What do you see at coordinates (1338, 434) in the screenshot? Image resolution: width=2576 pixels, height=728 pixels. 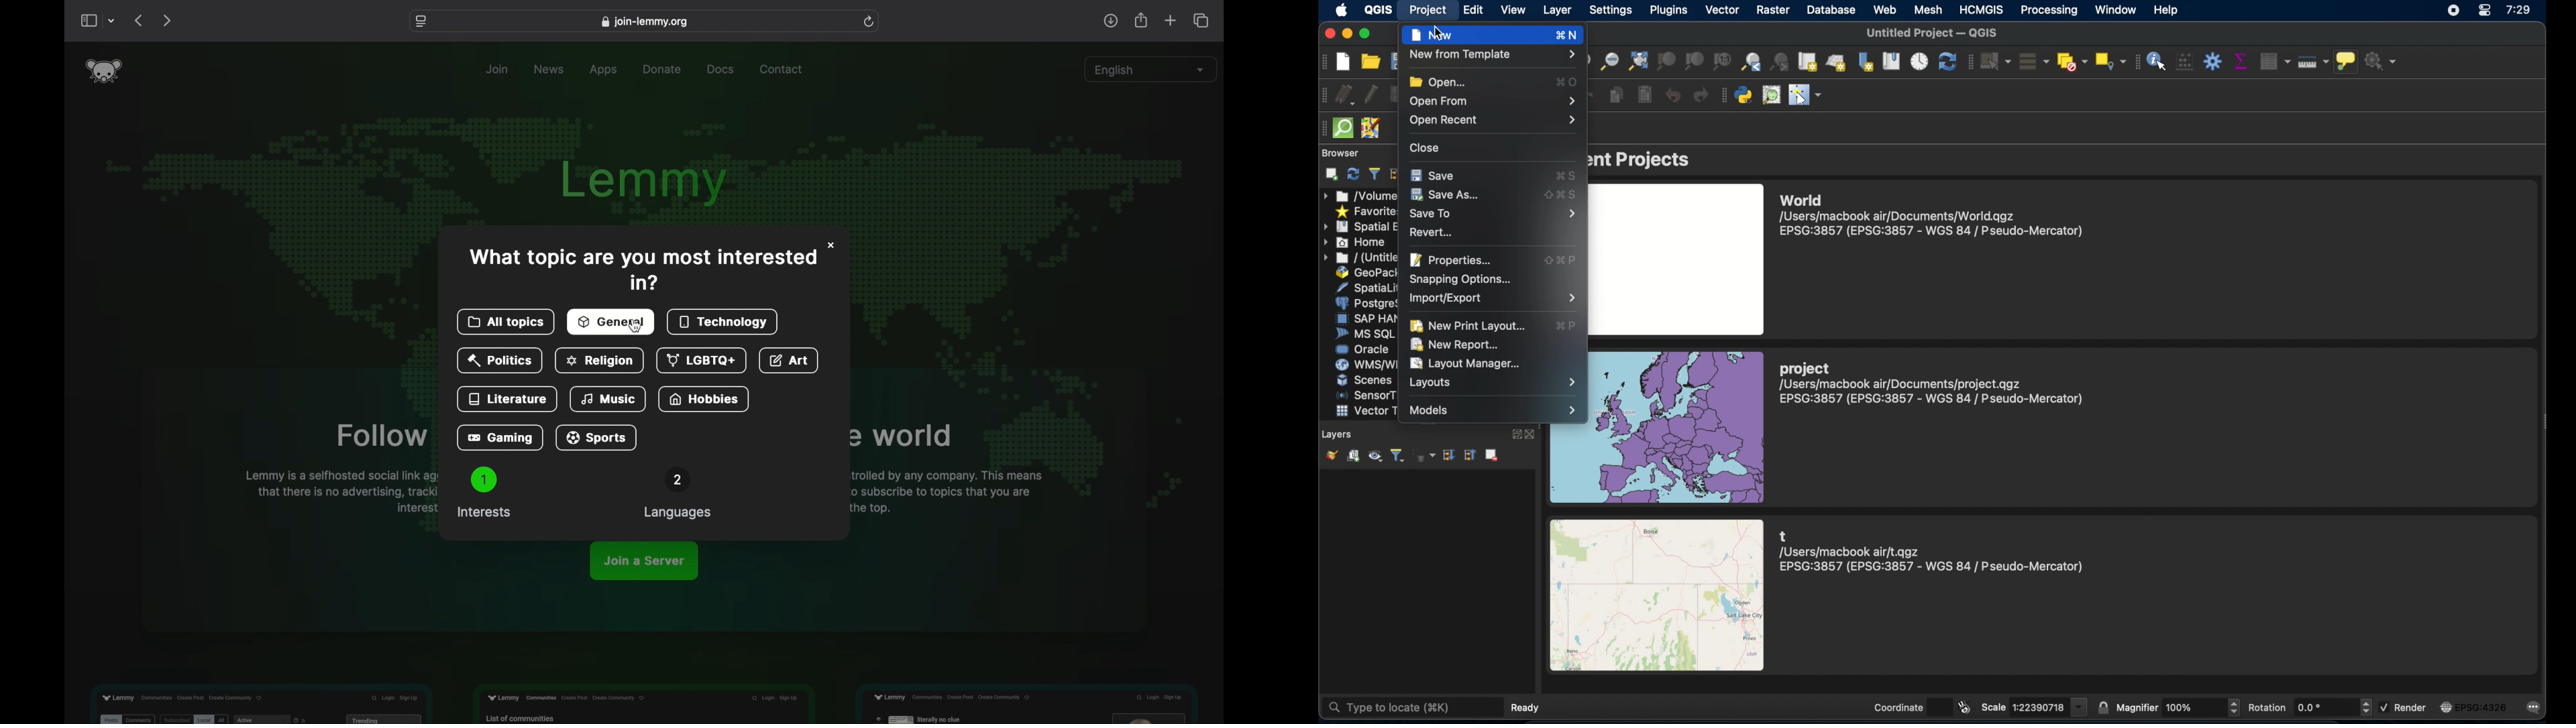 I see `layers` at bounding box center [1338, 434].